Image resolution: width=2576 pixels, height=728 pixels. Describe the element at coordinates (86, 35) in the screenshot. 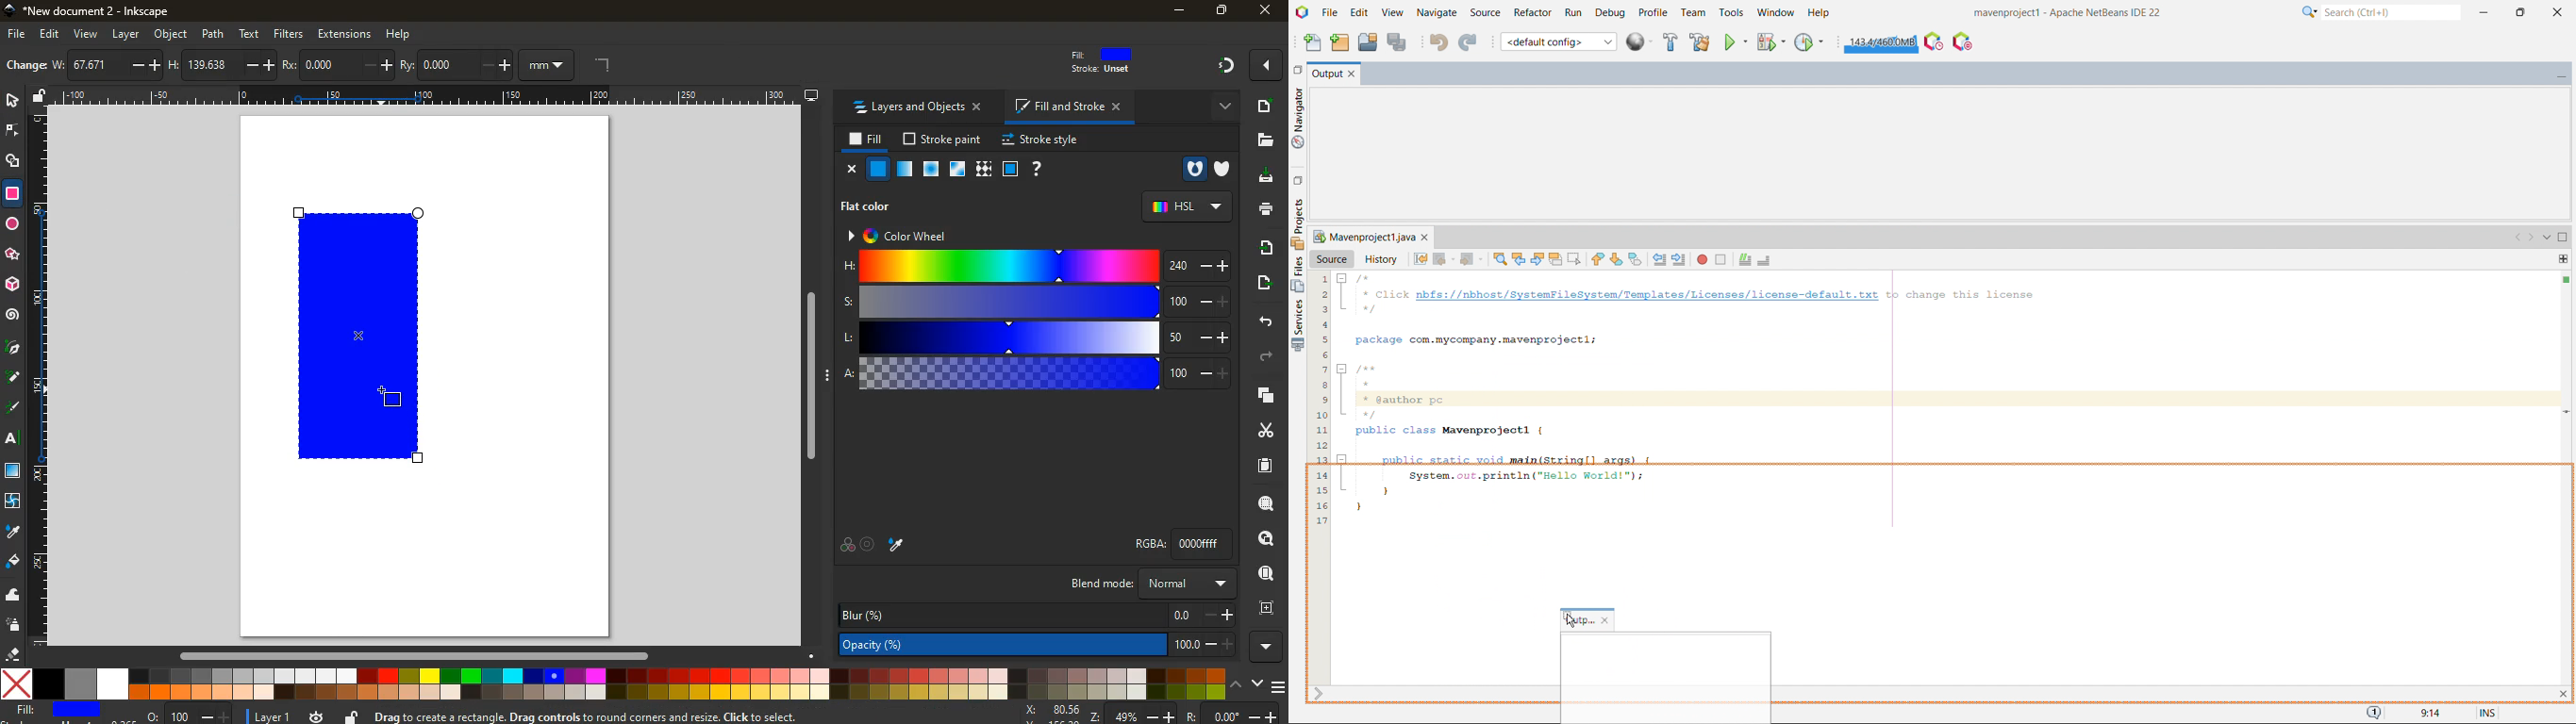

I see `view` at that location.